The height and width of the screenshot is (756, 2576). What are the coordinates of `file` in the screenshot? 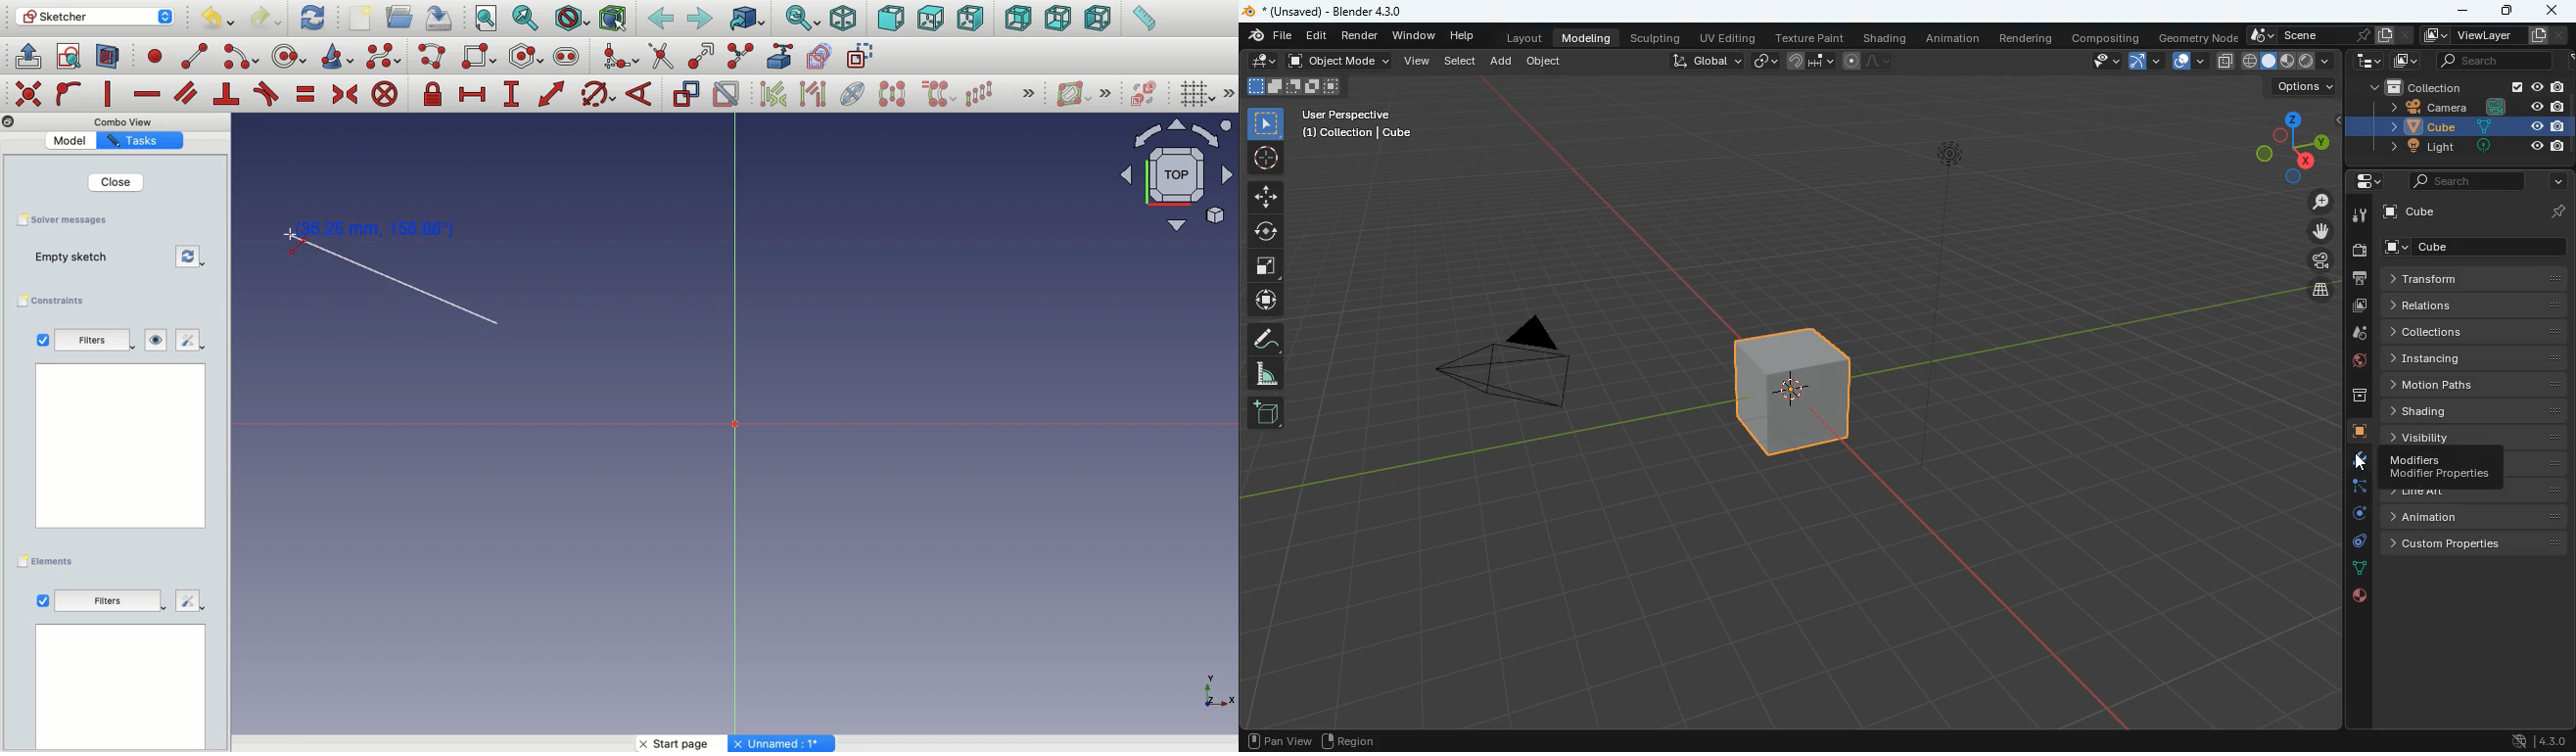 It's located at (1270, 36).